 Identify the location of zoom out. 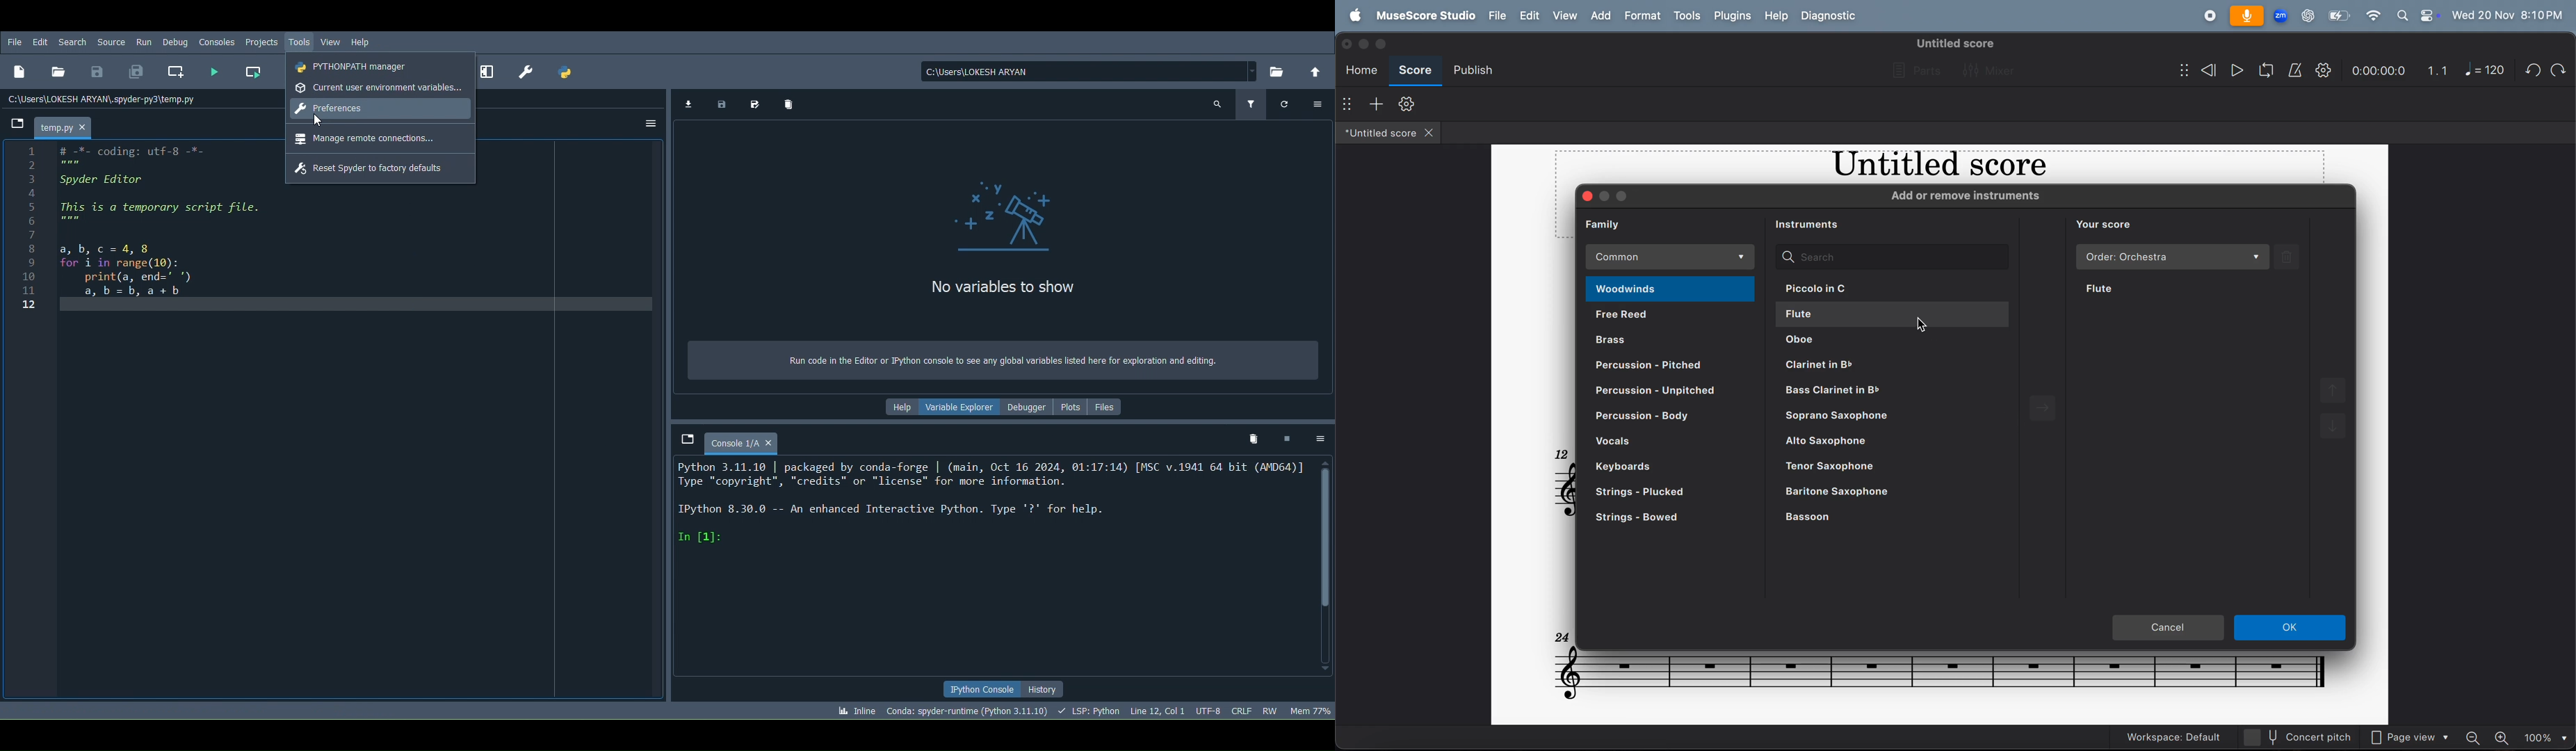
(2471, 738).